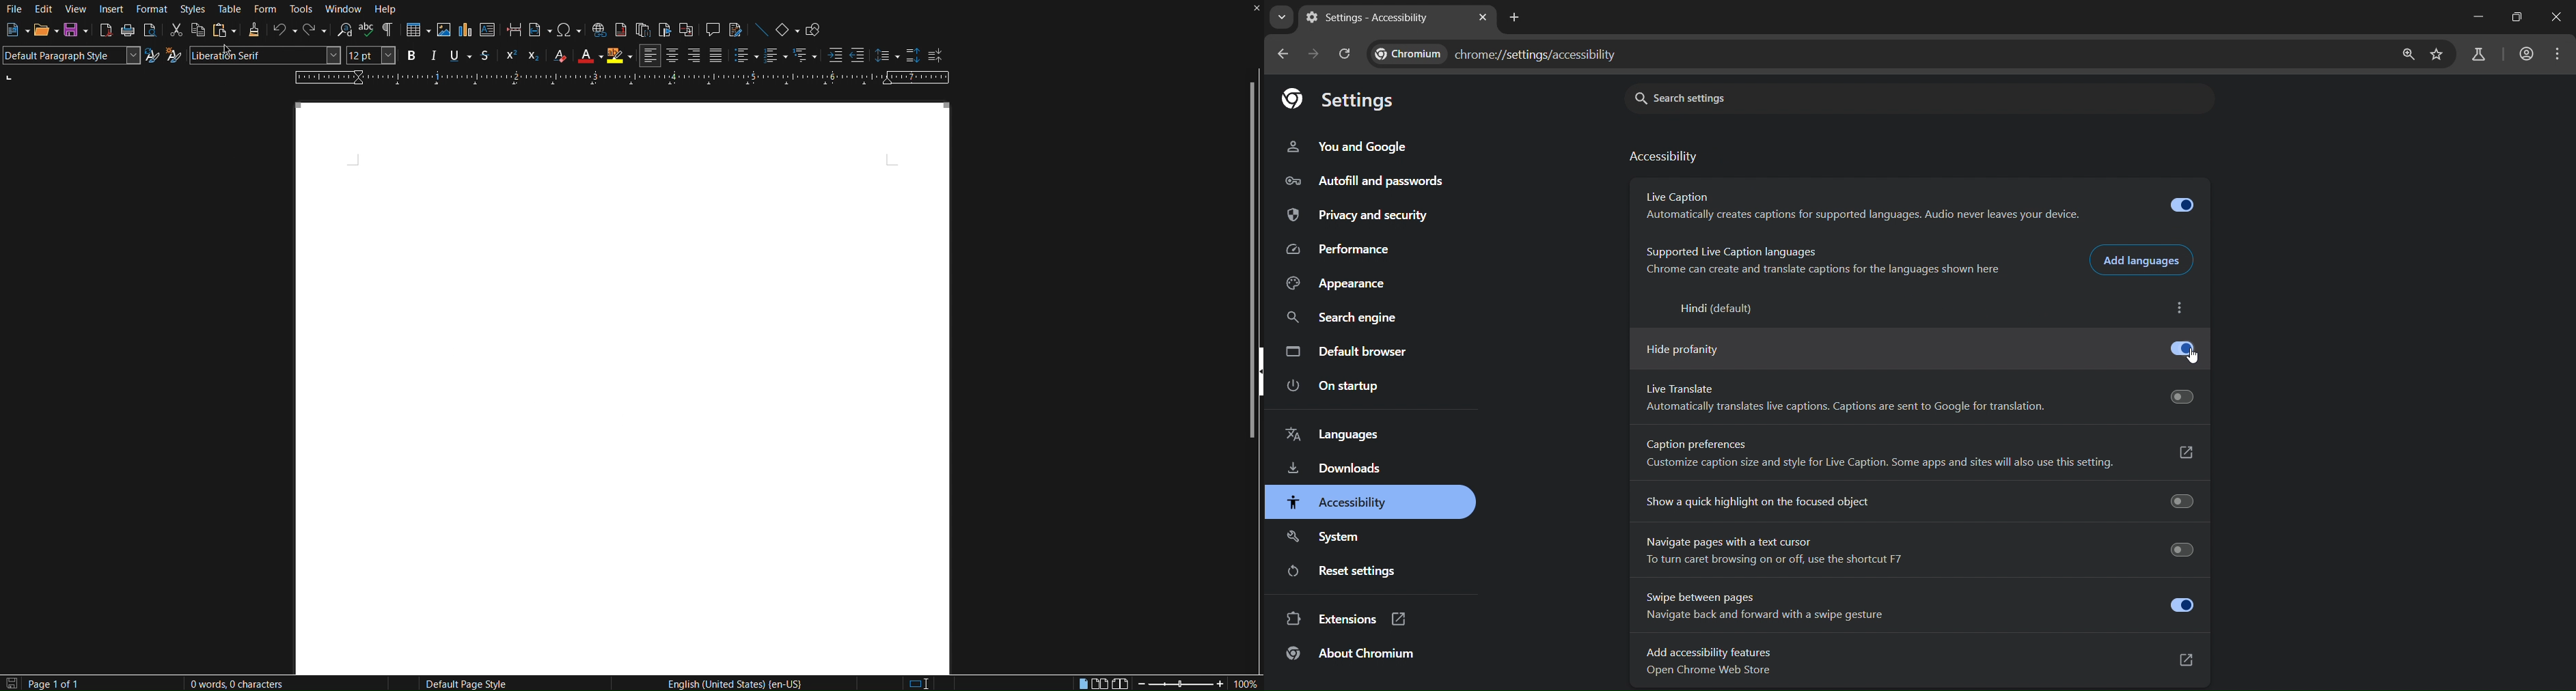 The height and width of the screenshot is (700, 2576). What do you see at coordinates (1143, 683) in the screenshot?
I see `Zoom out` at bounding box center [1143, 683].